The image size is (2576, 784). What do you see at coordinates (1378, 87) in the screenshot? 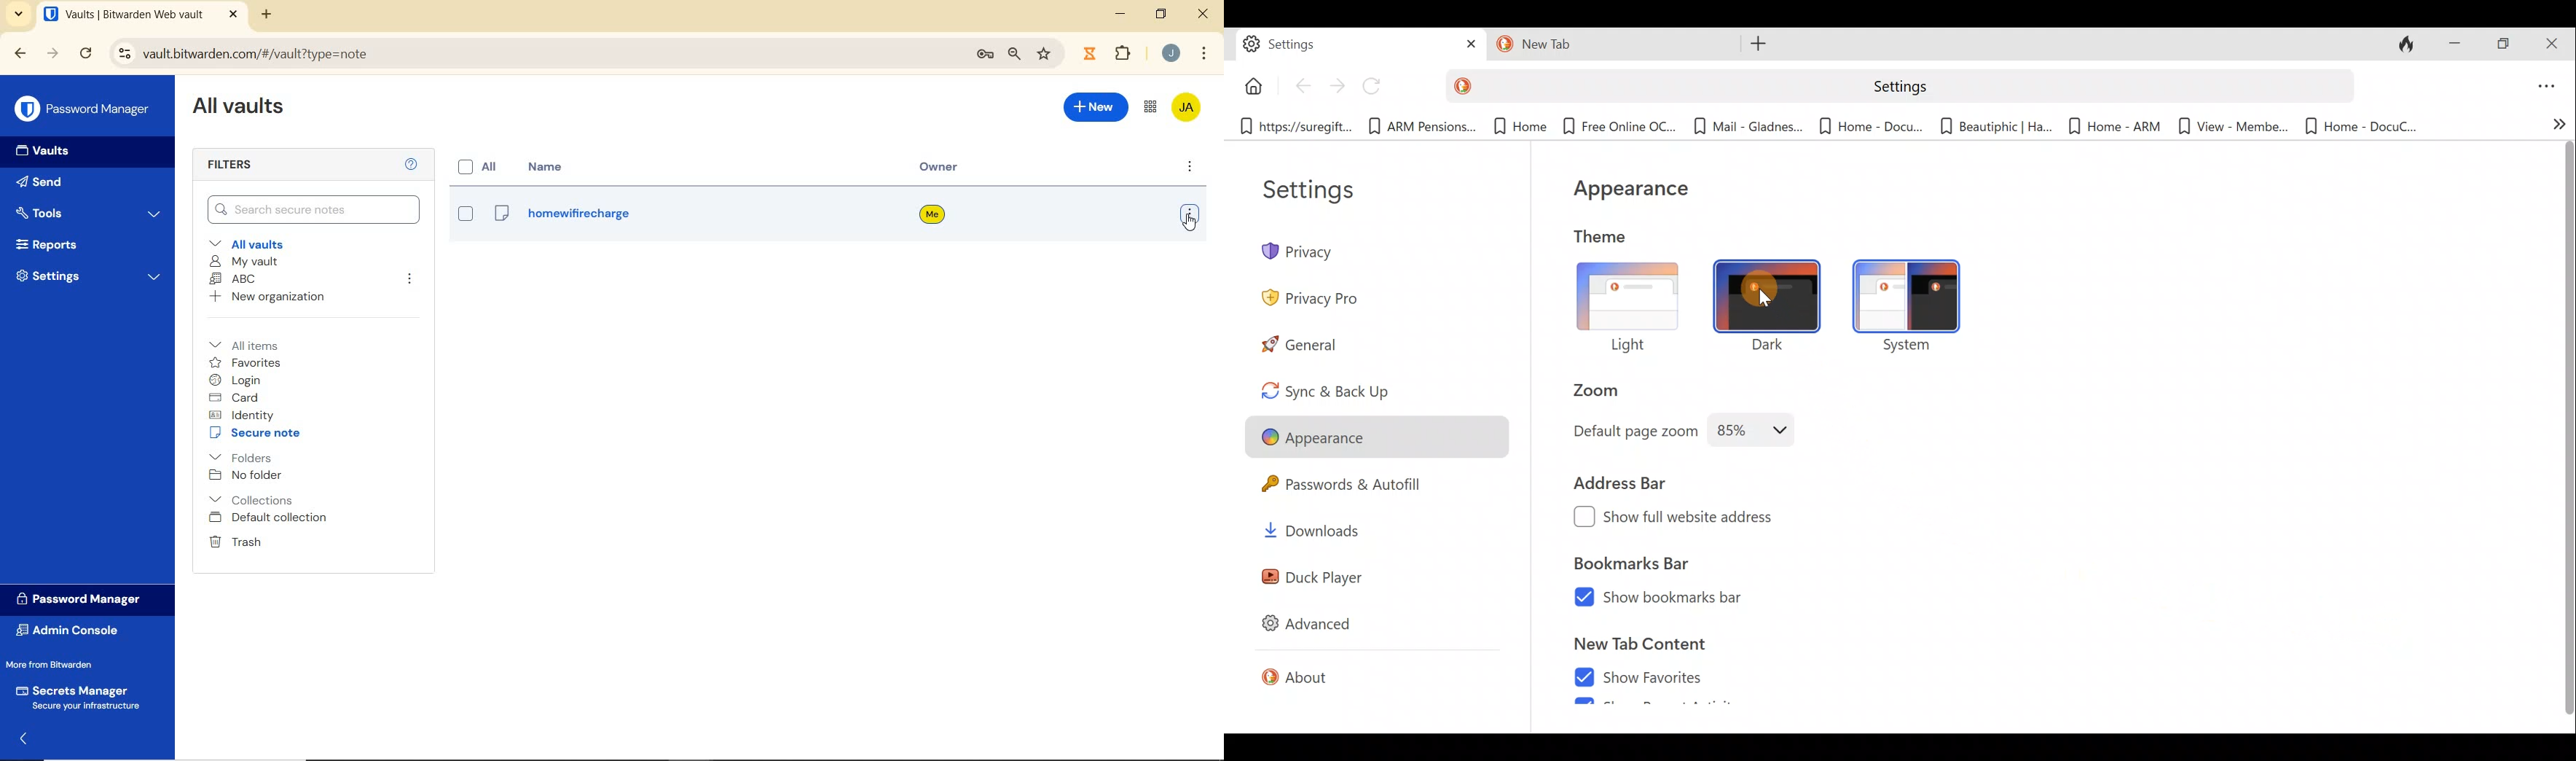
I see `Reload page` at bounding box center [1378, 87].